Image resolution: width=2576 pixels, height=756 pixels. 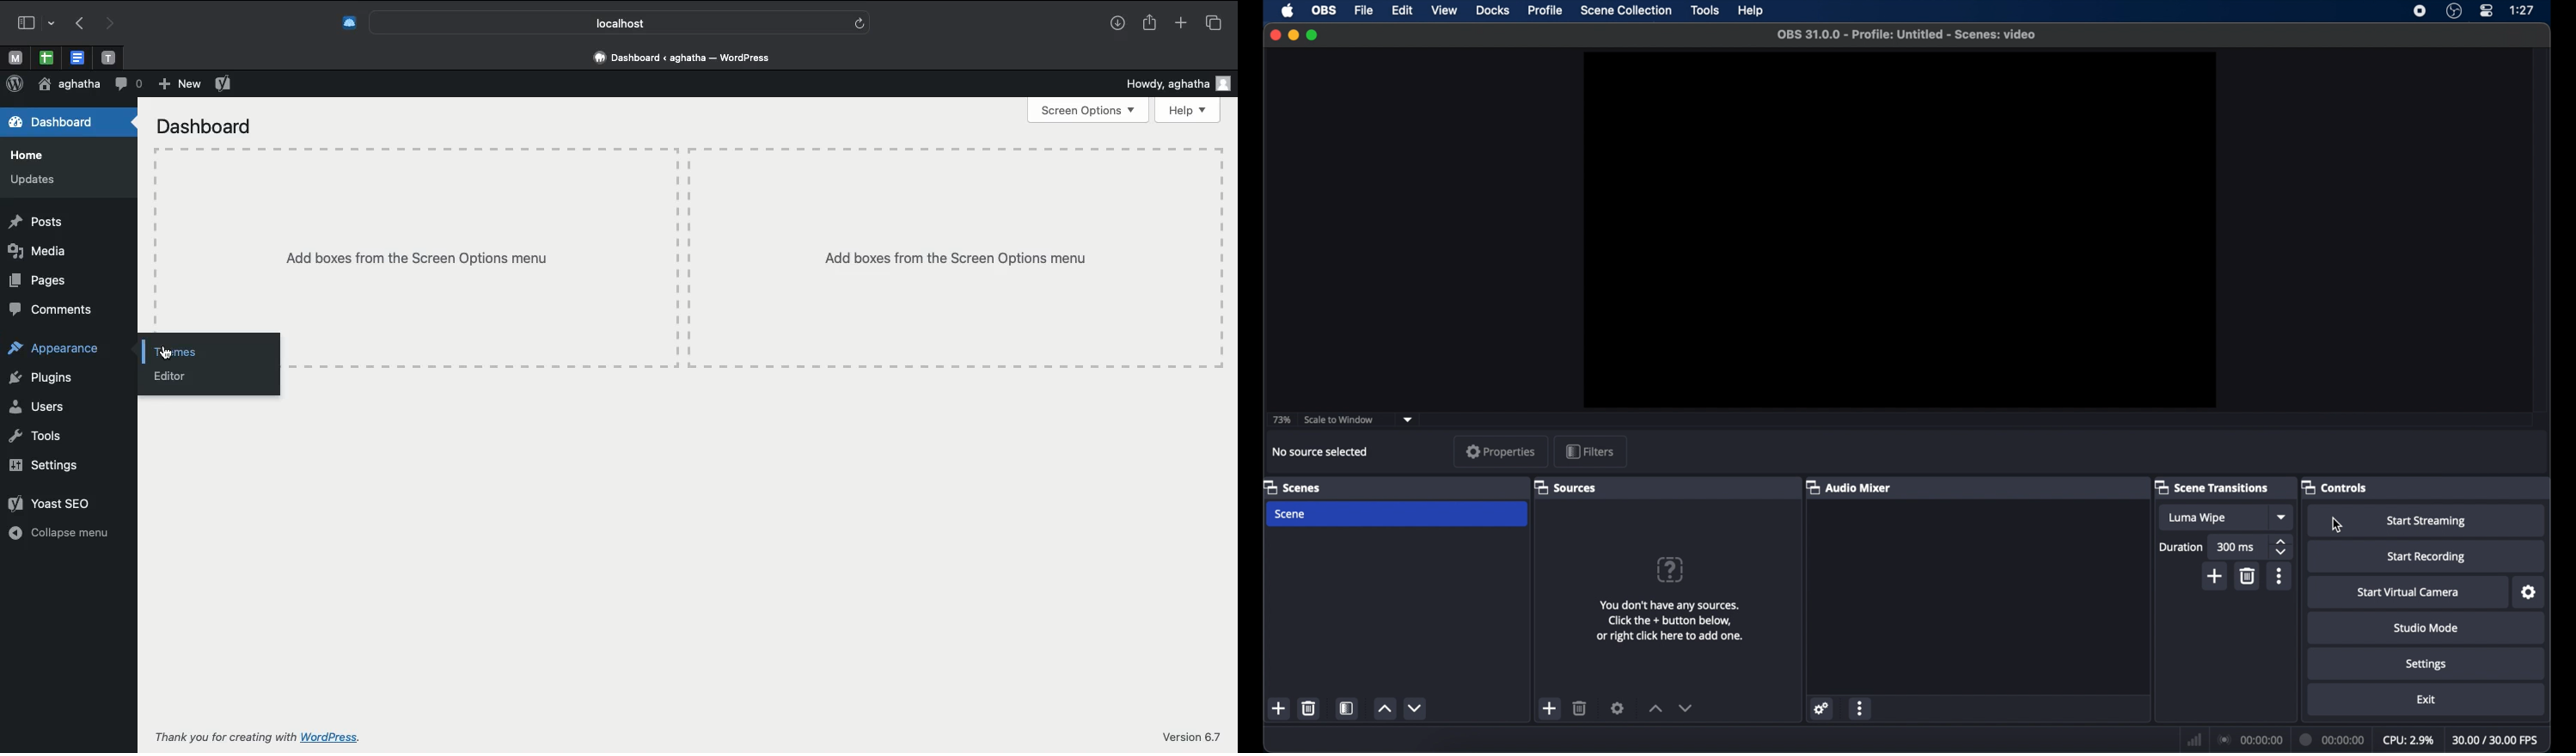 What do you see at coordinates (2236, 547) in the screenshot?
I see `300ms` at bounding box center [2236, 547].